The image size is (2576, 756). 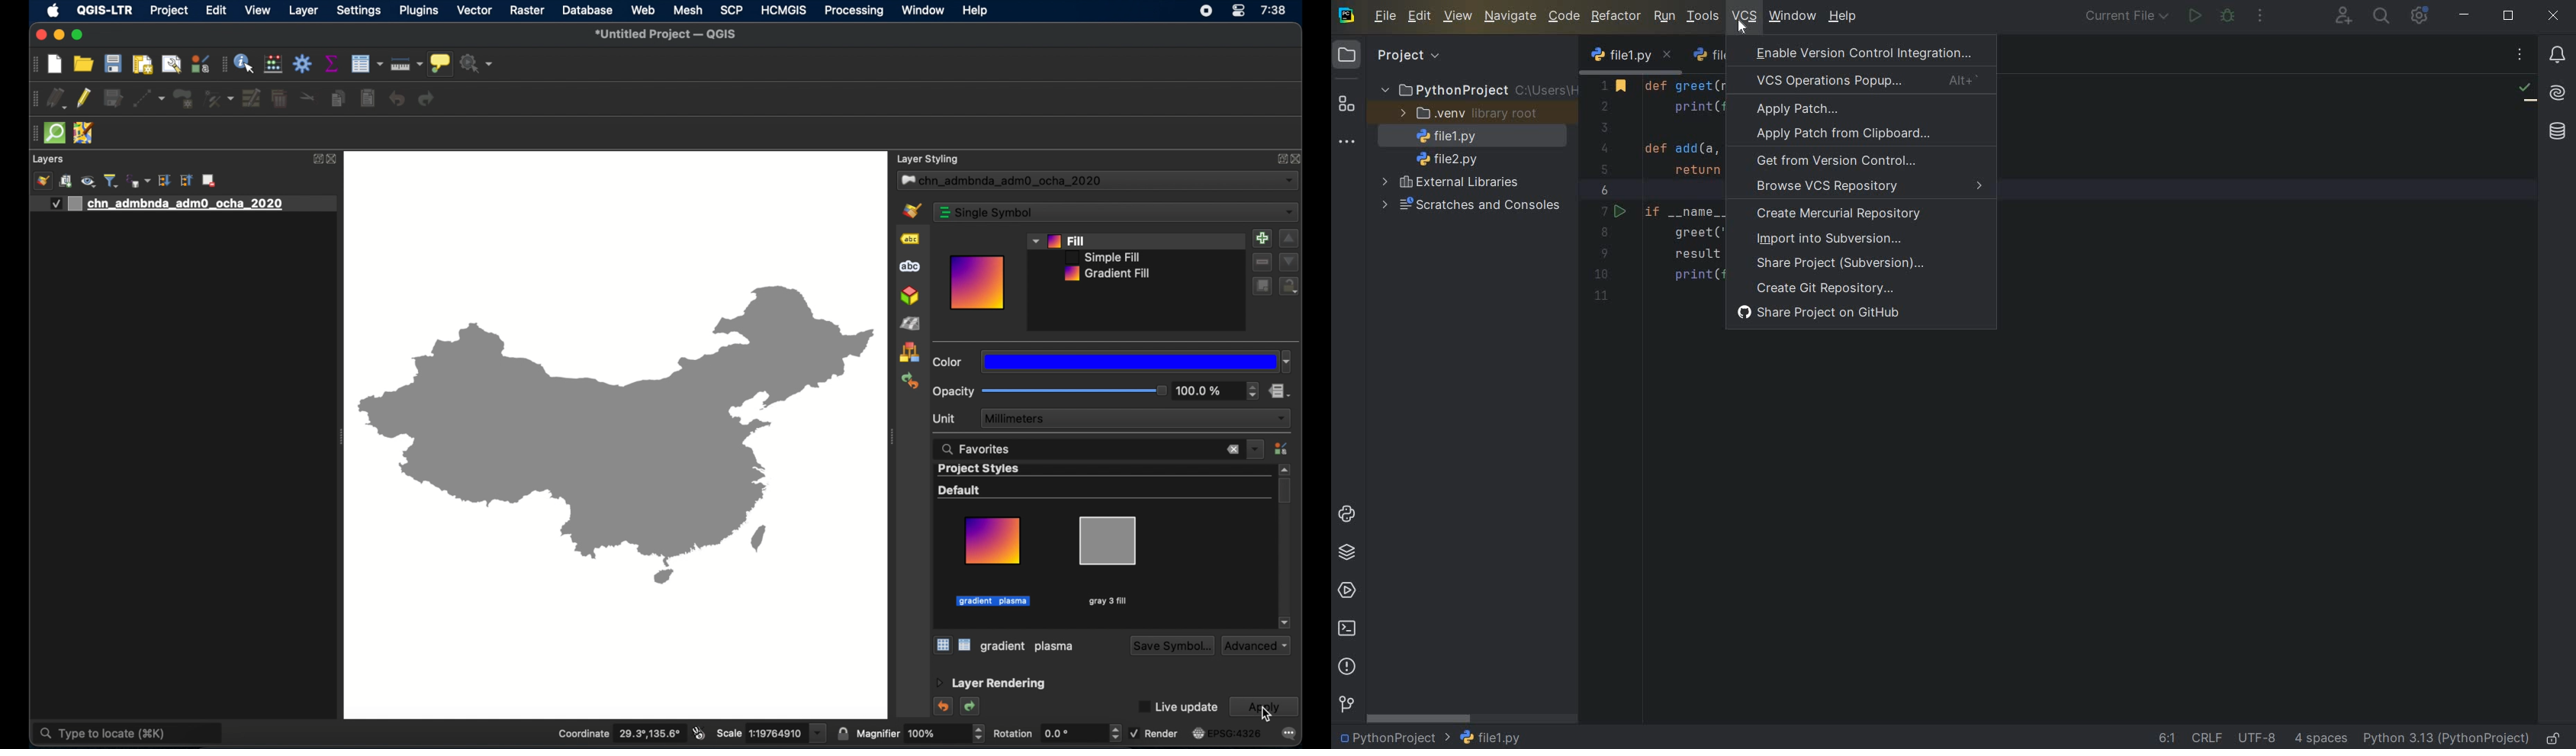 I want to click on close, so click(x=40, y=35).